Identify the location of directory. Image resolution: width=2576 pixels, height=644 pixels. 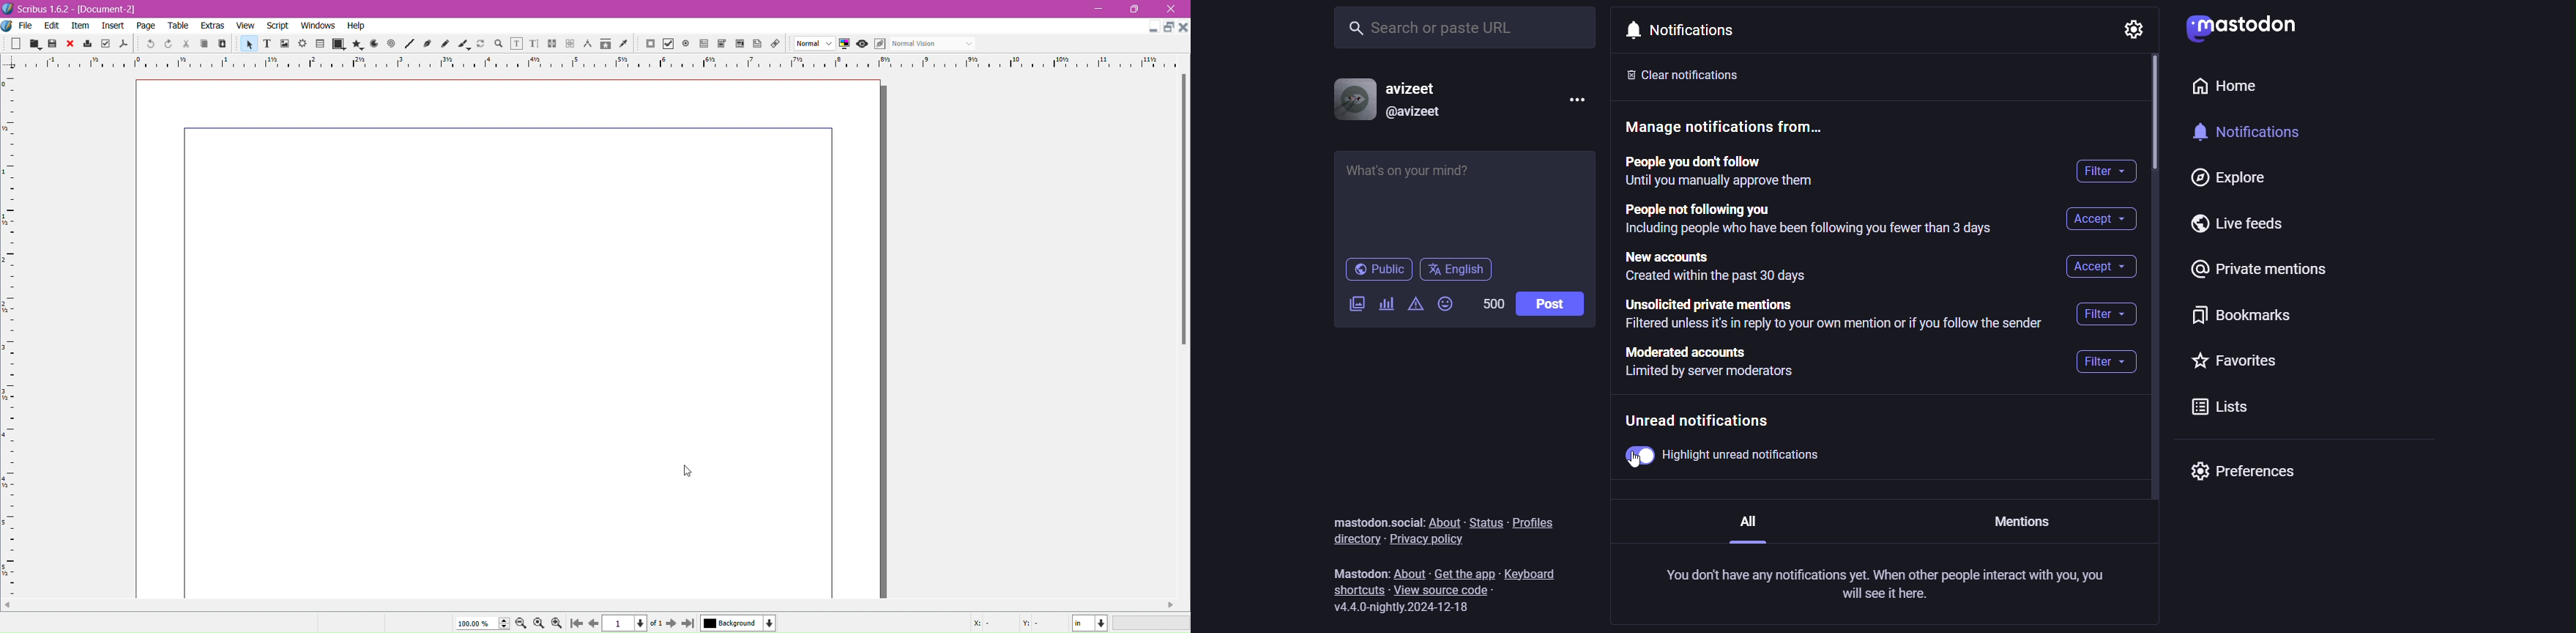
(1349, 538).